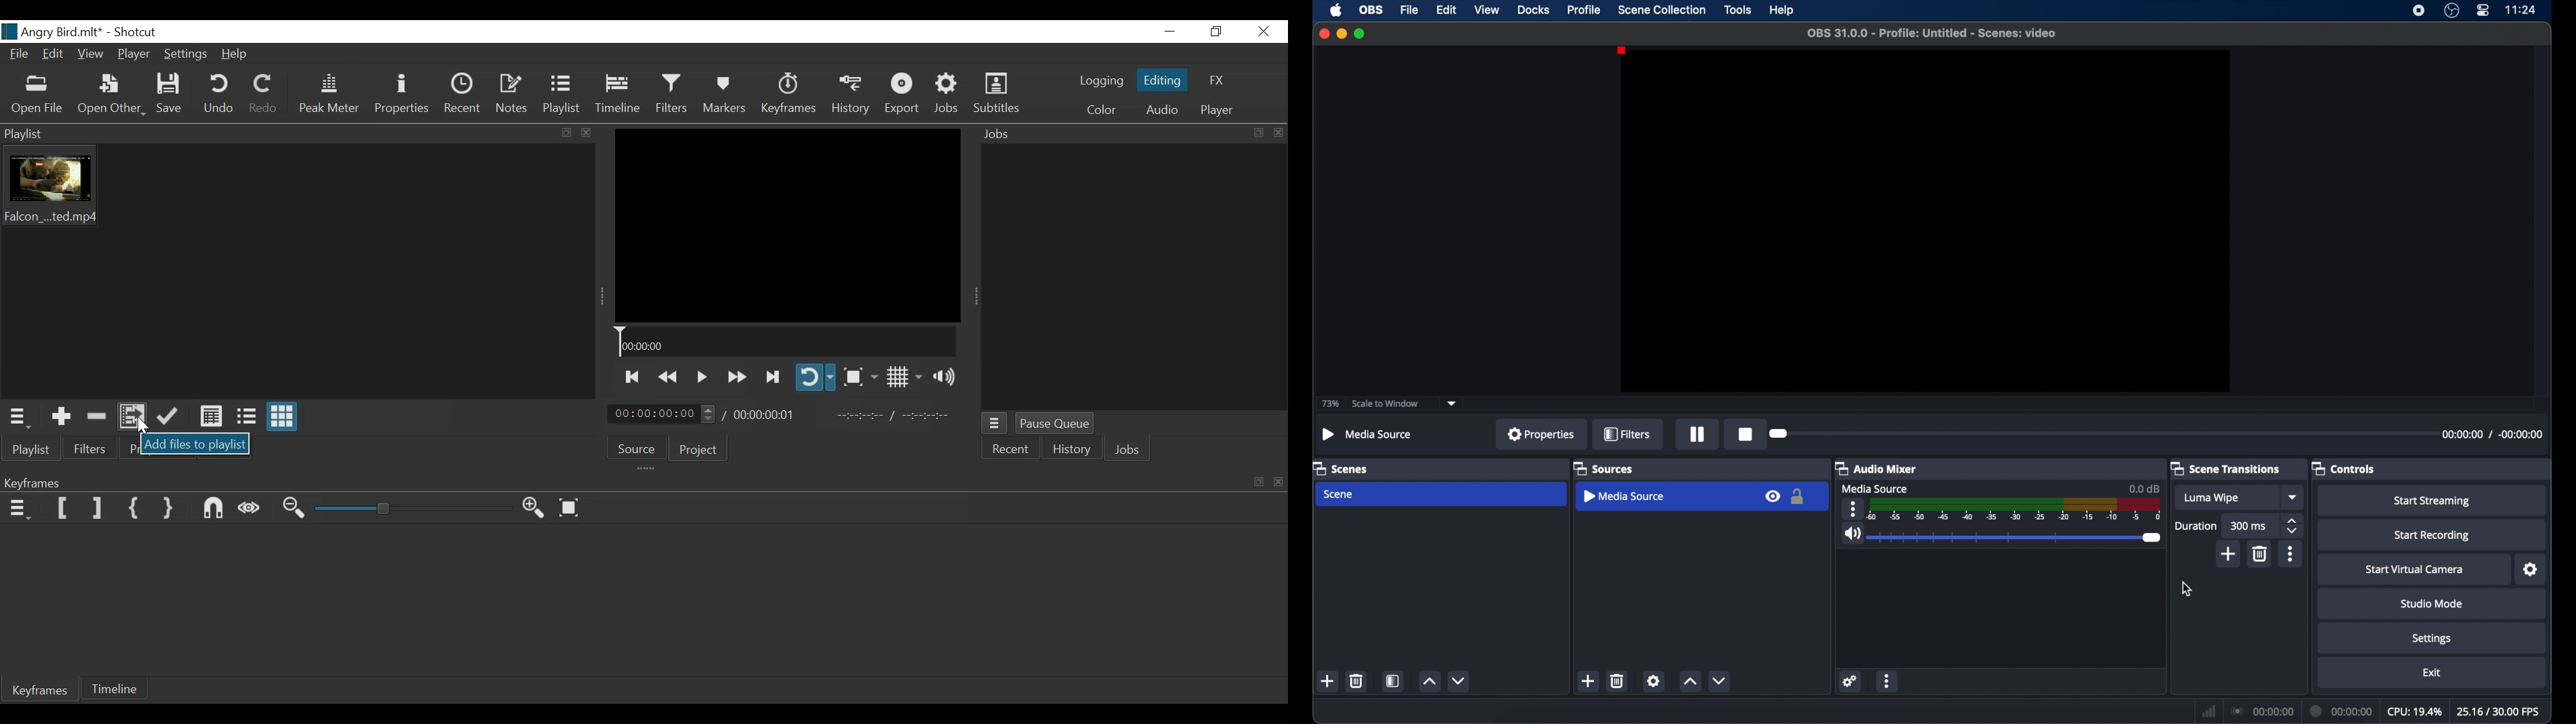 This screenshot has width=2576, height=728. Describe the element at coordinates (701, 375) in the screenshot. I see `Toggle play or pause (space)` at that location.